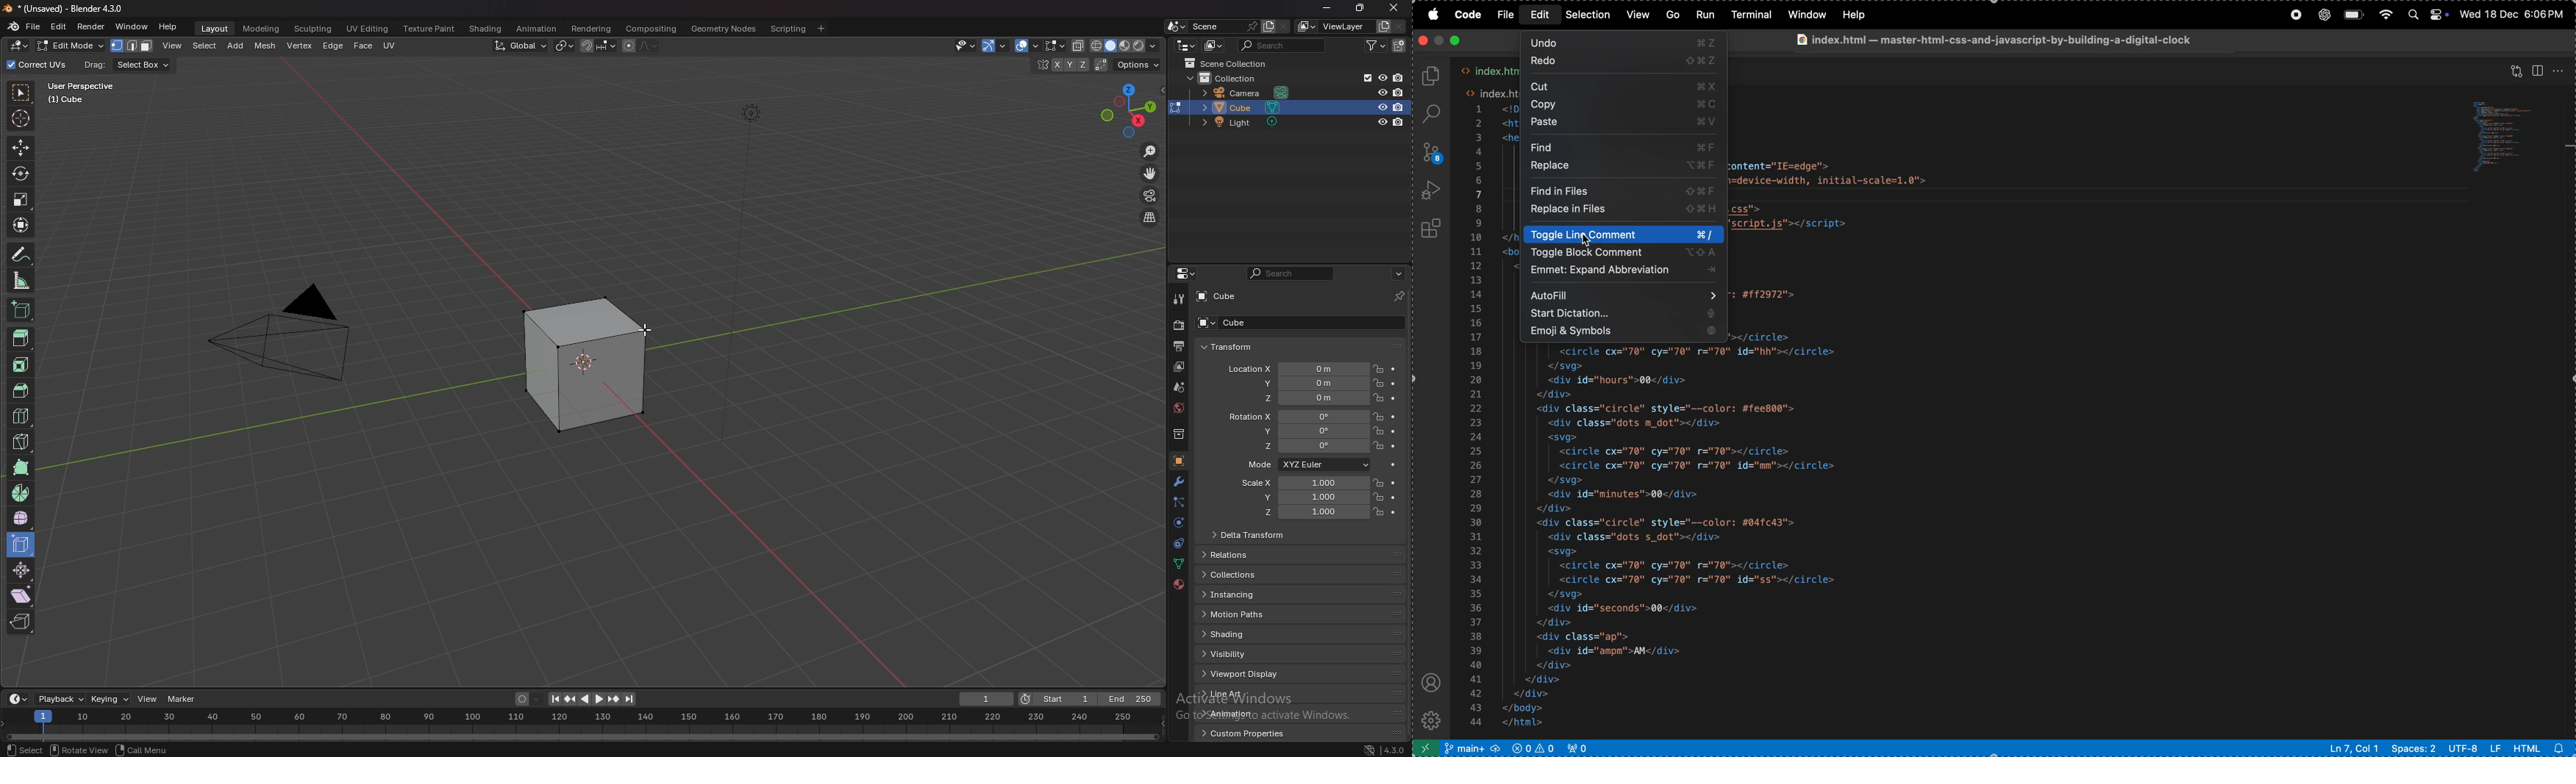  Describe the element at coordinates (1300, 432) in the screenshot. I see `rotation y` at that location.